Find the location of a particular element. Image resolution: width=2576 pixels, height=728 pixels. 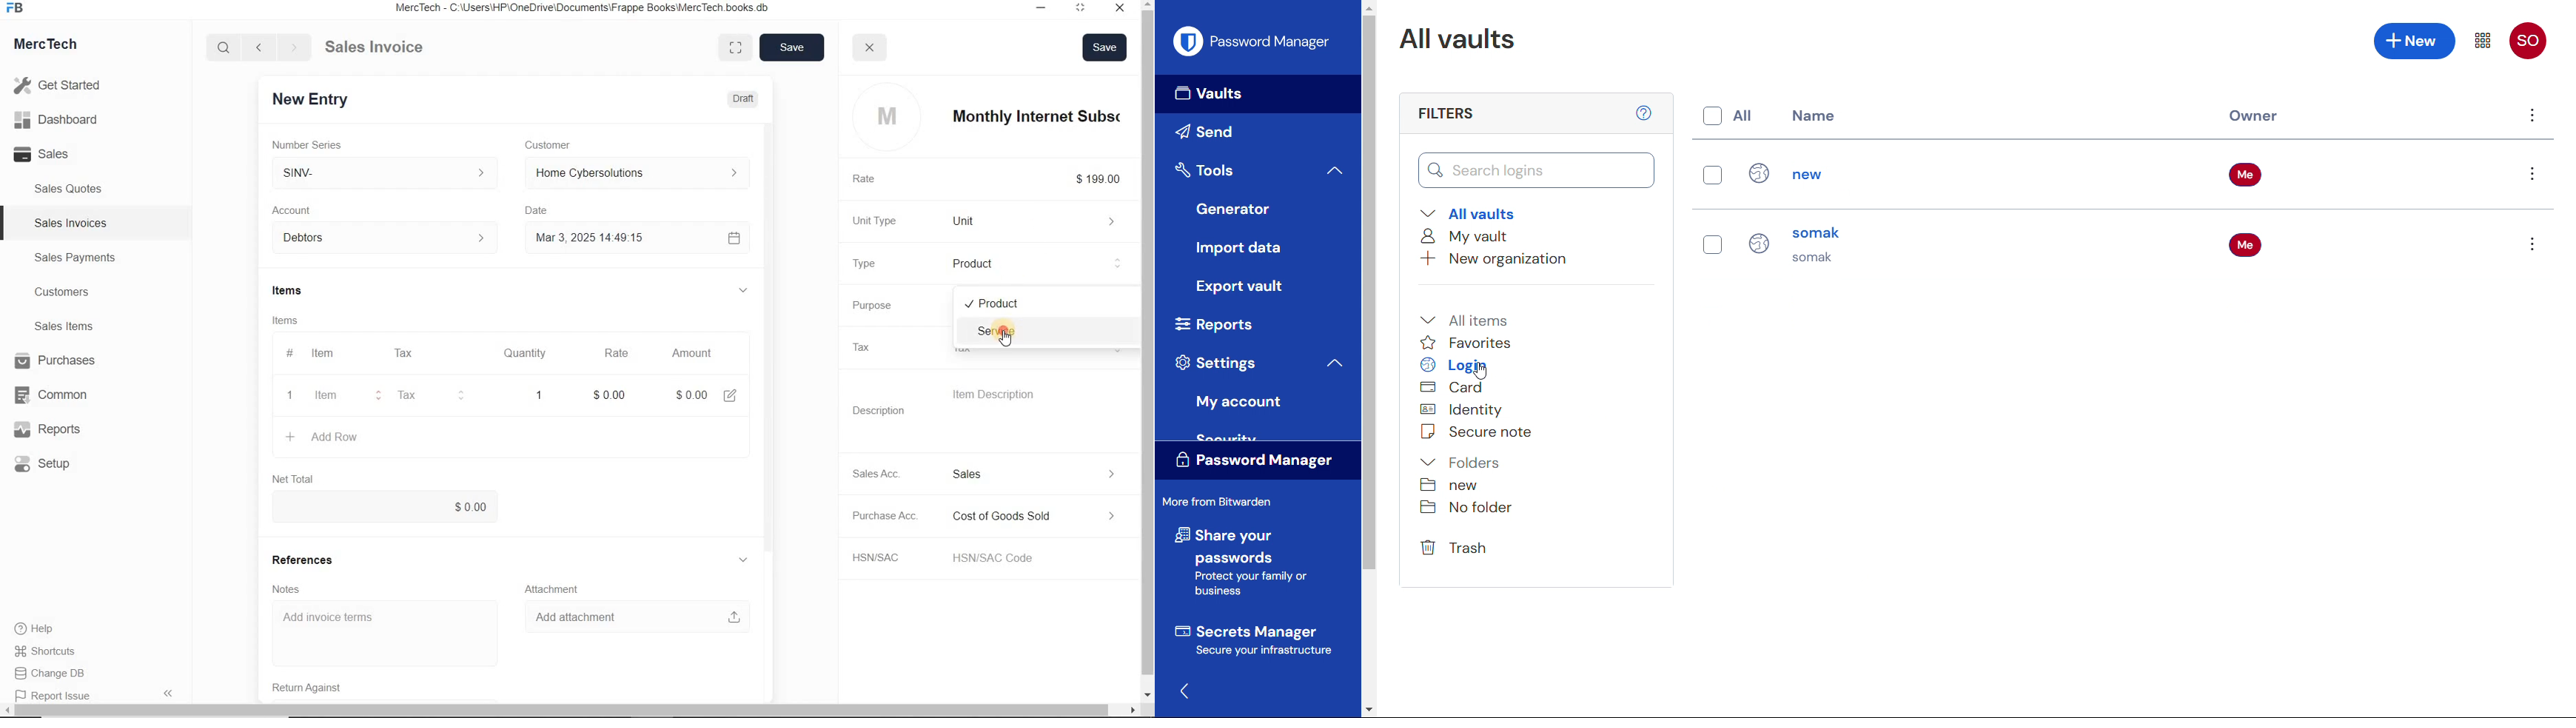

$0.00 is located at coordinates (393, 507).